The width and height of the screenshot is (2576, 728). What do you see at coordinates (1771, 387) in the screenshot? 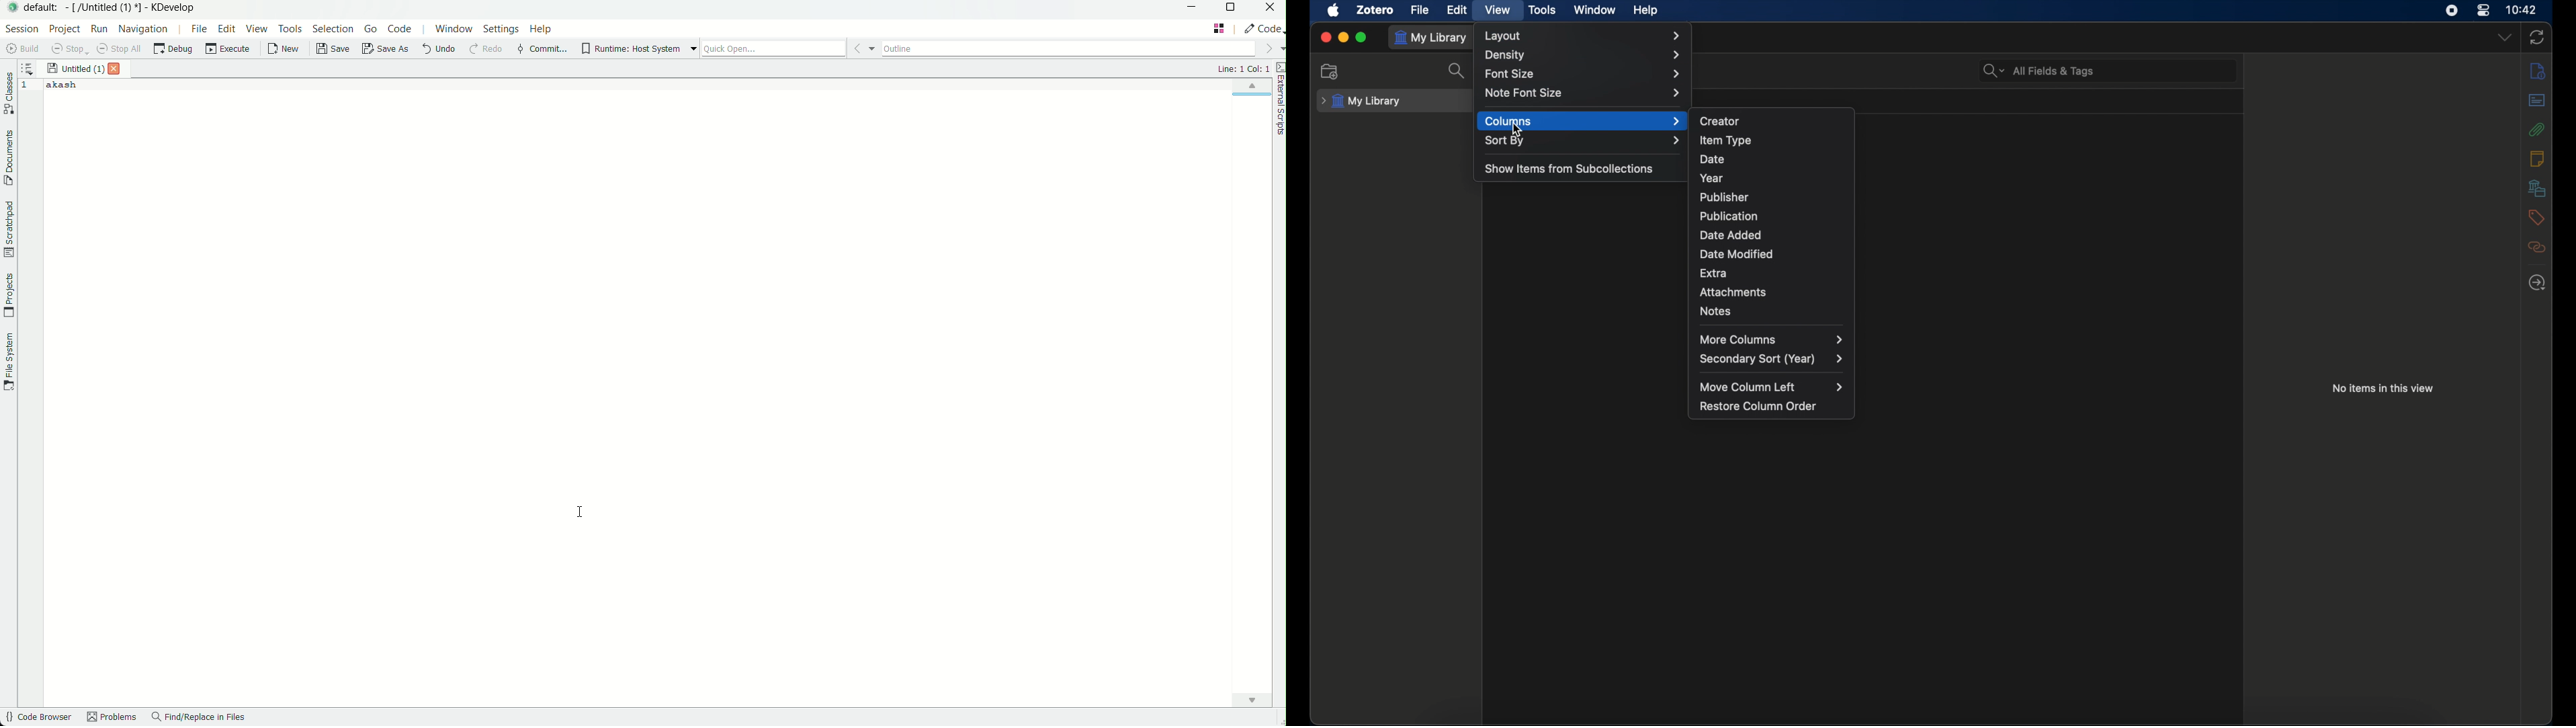
I see `move column left` at bounding box center [1771, 387].